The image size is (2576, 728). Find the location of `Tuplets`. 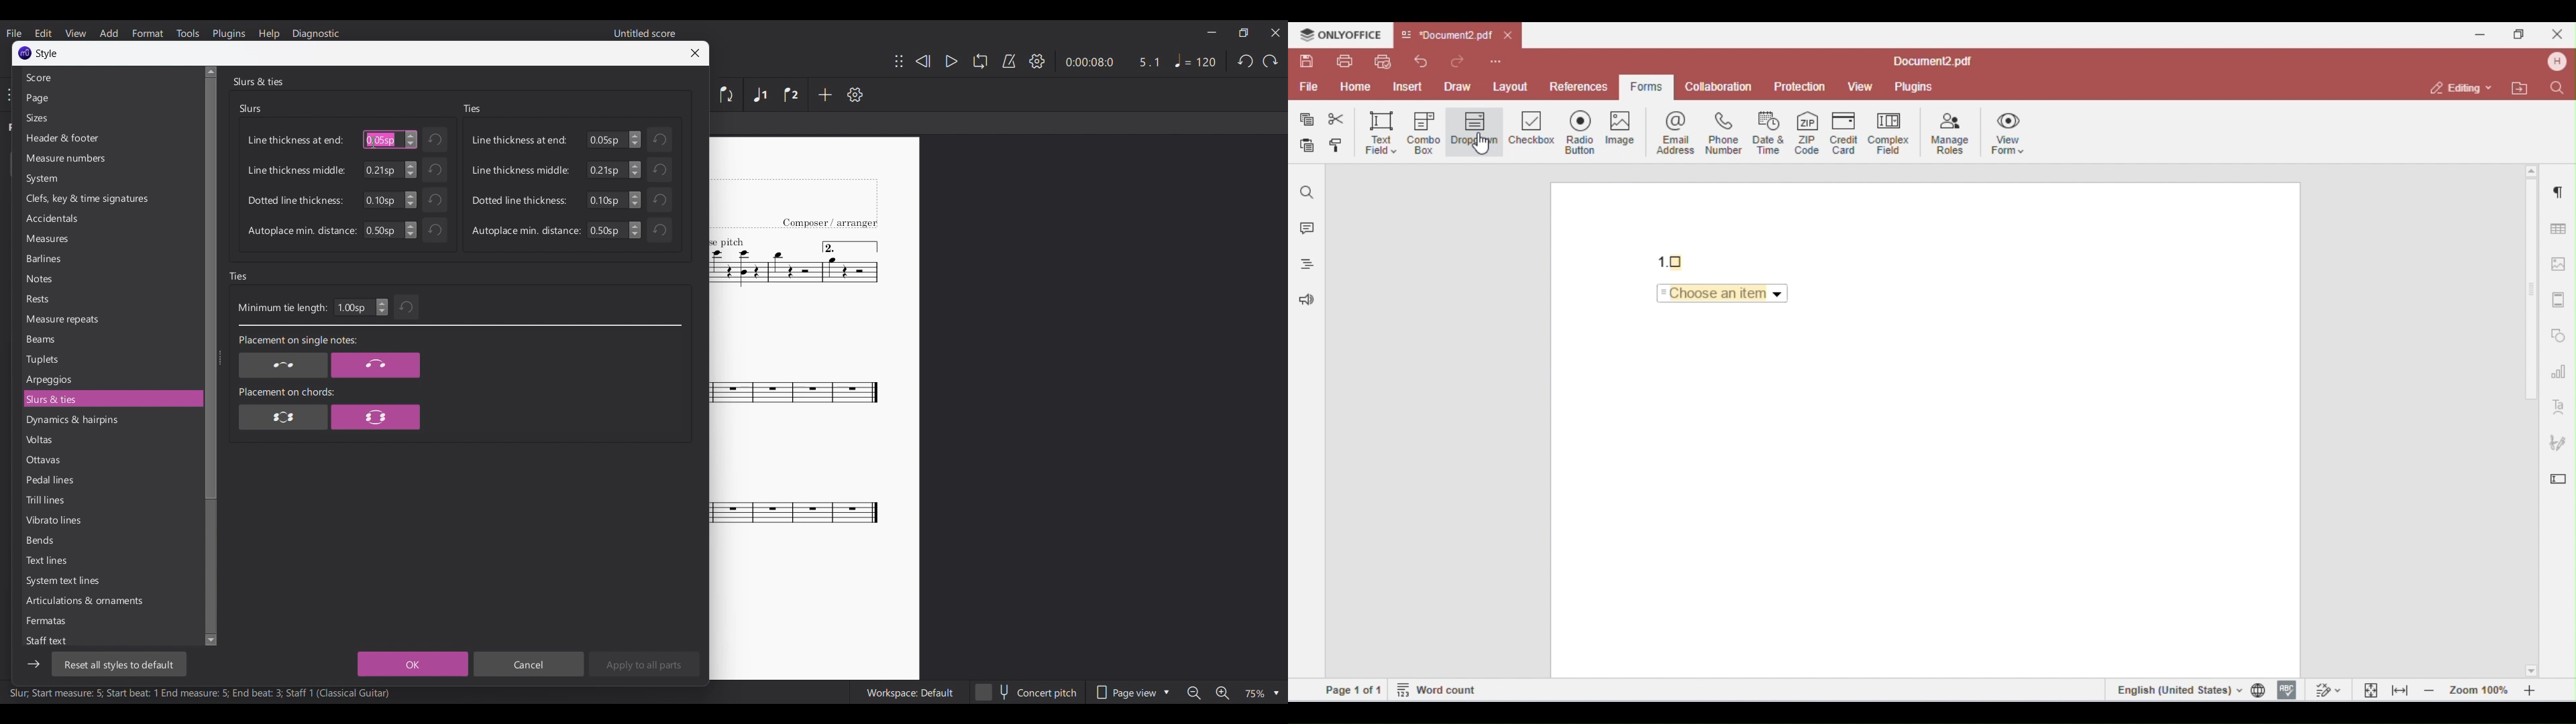

Tuplets is located at coordinates (110, 359).